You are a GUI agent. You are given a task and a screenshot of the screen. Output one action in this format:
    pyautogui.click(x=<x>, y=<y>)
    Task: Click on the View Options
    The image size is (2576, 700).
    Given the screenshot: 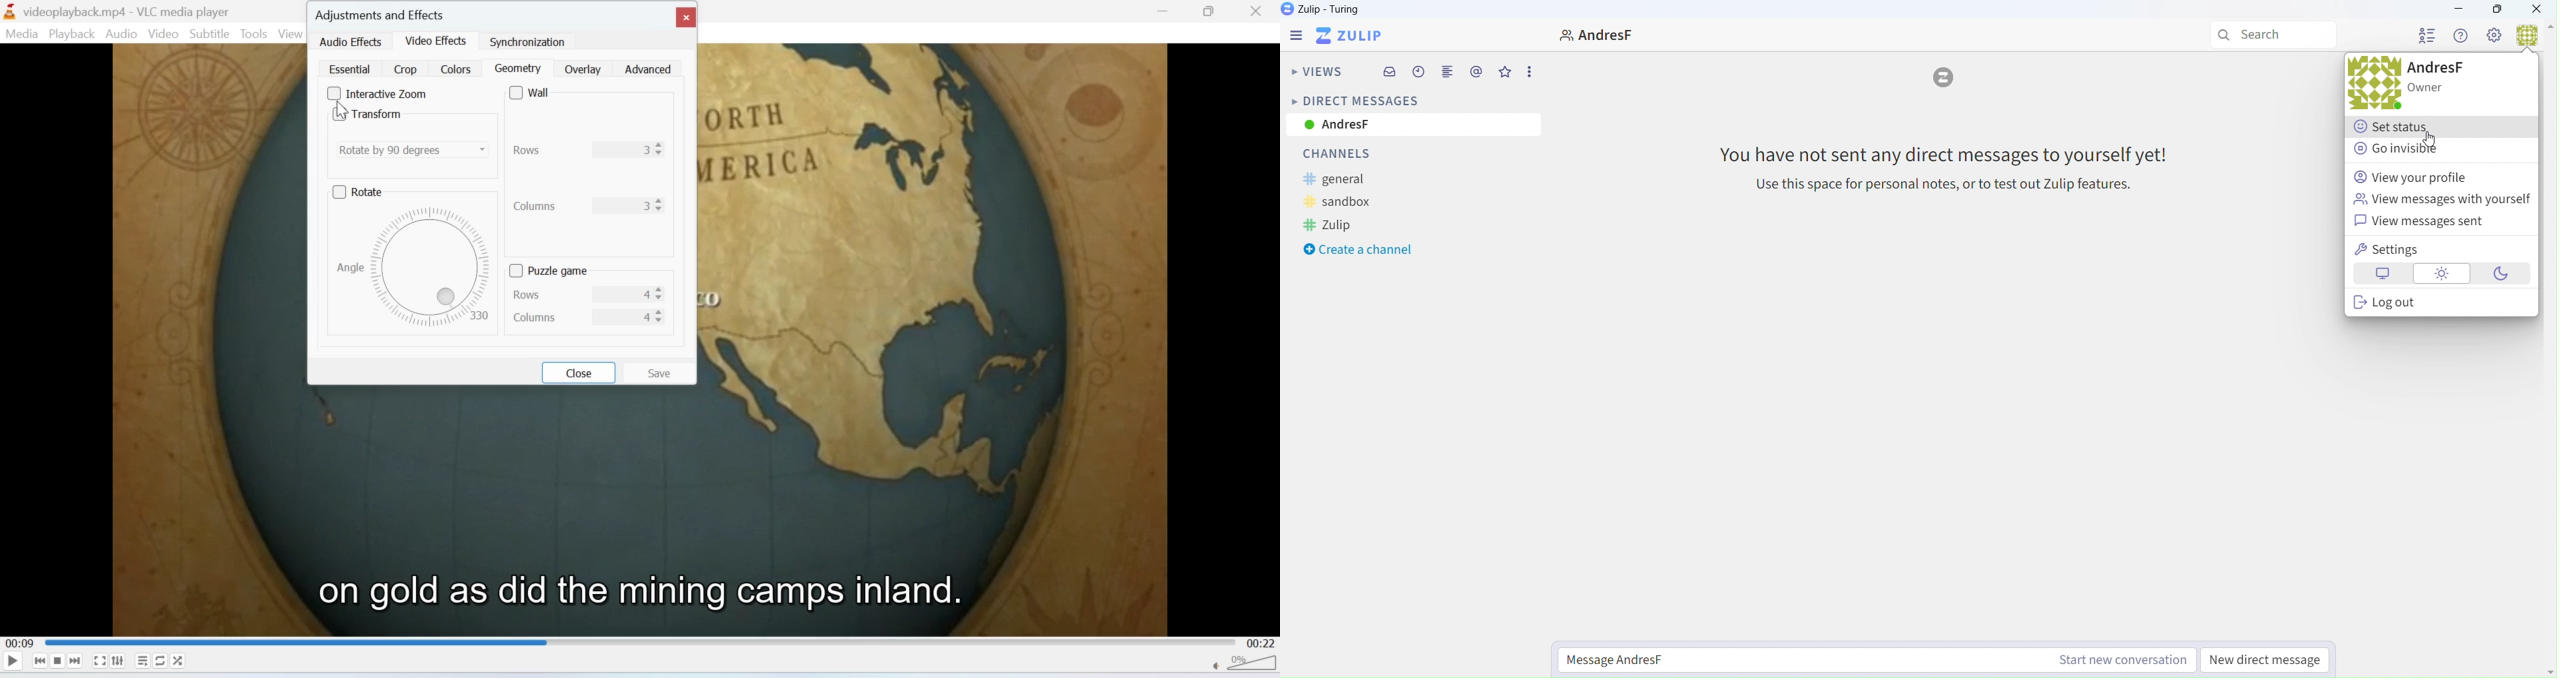 What is the action you would take?
    pyautogui.click(x=2442, y=274)
    